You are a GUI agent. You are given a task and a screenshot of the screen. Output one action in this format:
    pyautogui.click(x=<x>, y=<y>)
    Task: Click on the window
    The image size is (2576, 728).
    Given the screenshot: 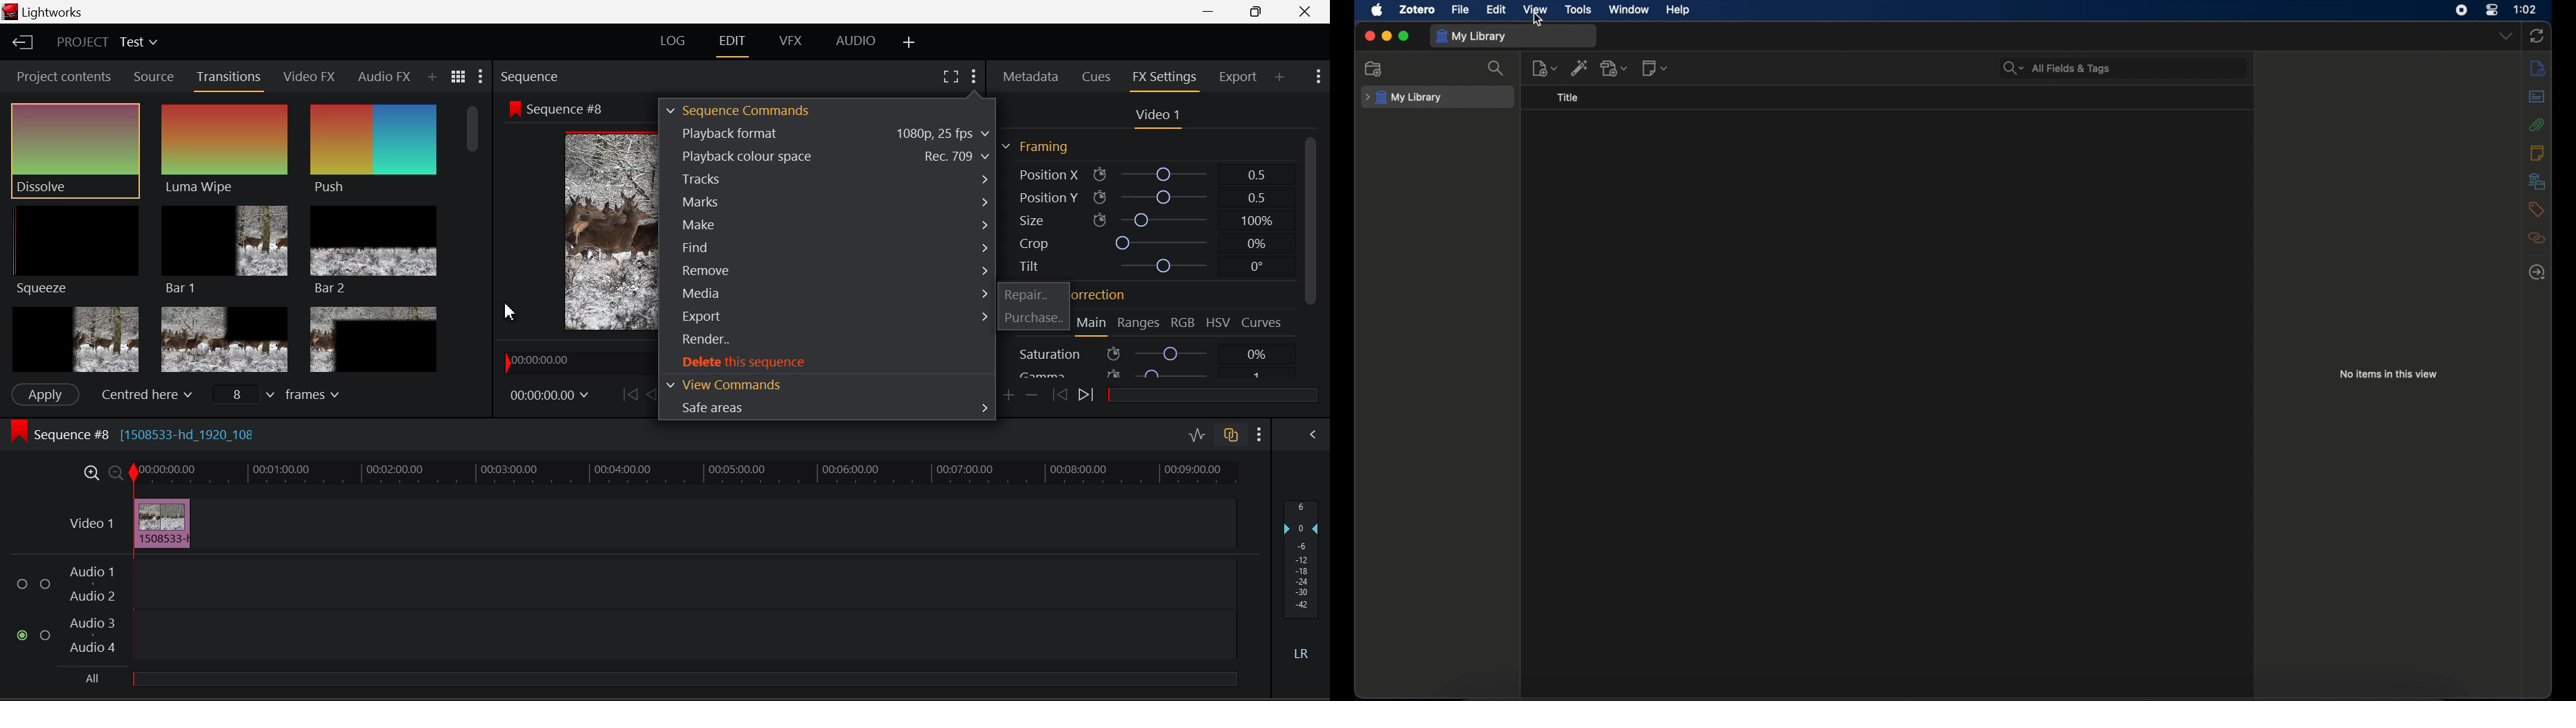 What is the action you would take?
    pyautogui.click(x=1629, y=8)
    